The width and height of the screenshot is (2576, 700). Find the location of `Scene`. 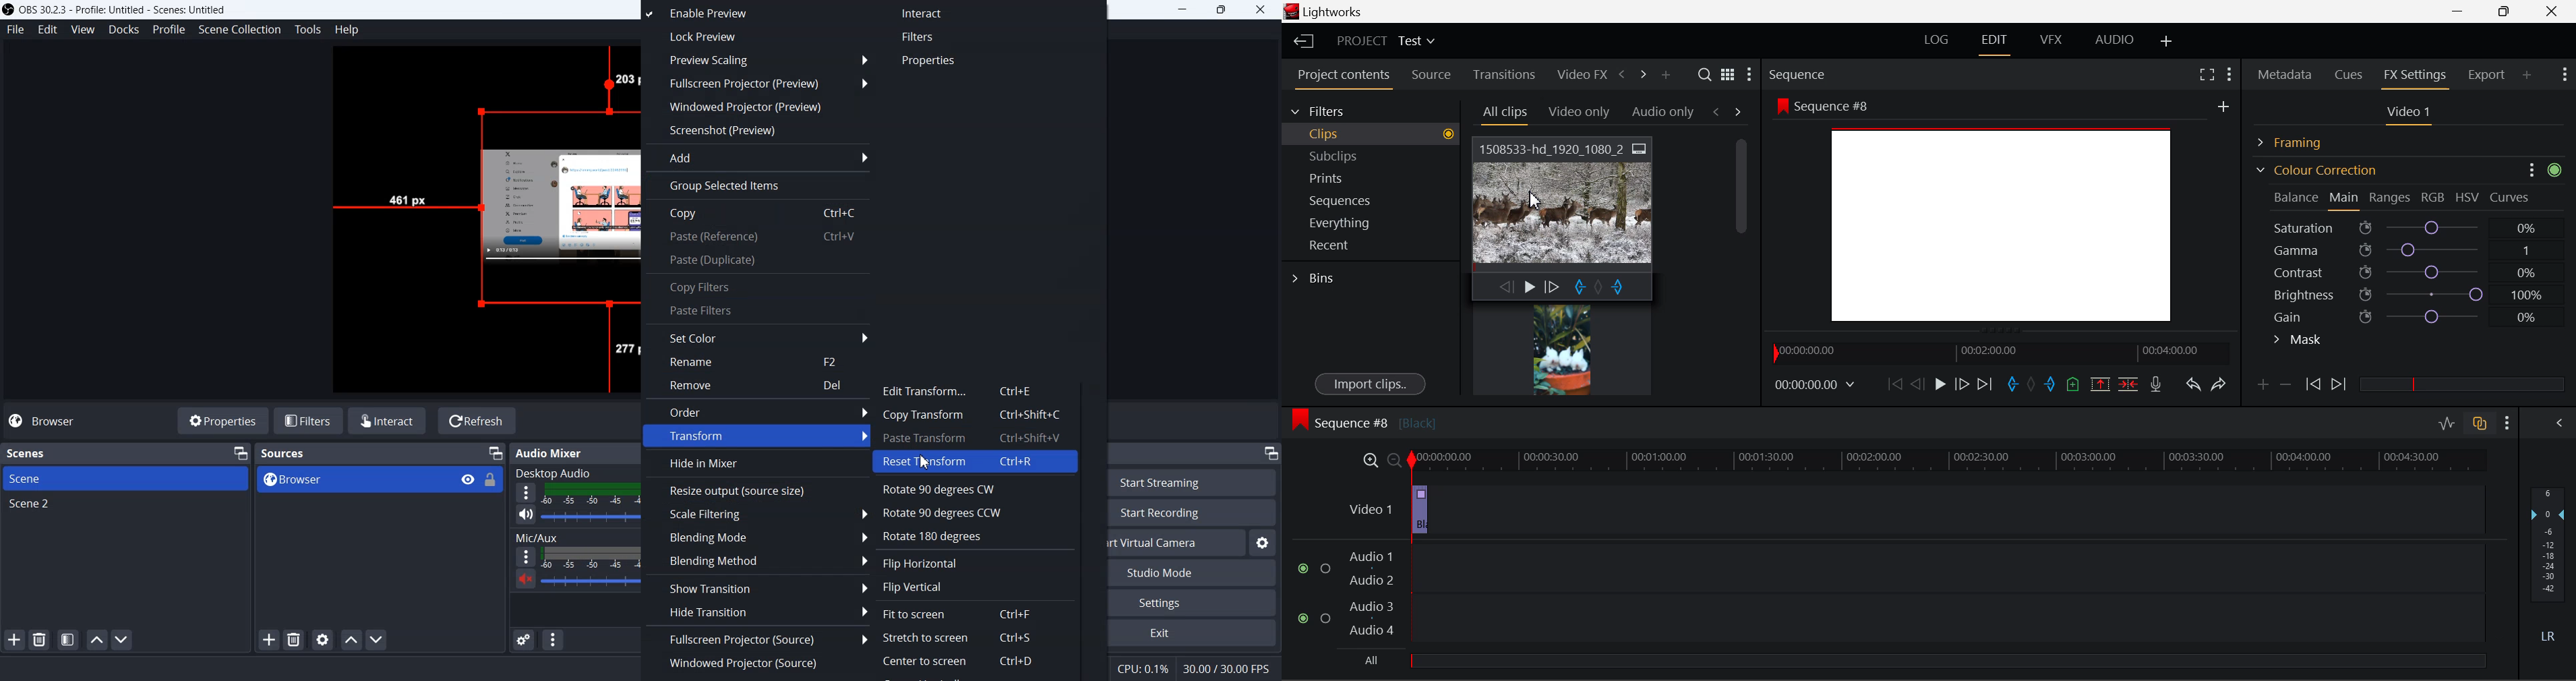

Scene is located at coordinates (126, 479).